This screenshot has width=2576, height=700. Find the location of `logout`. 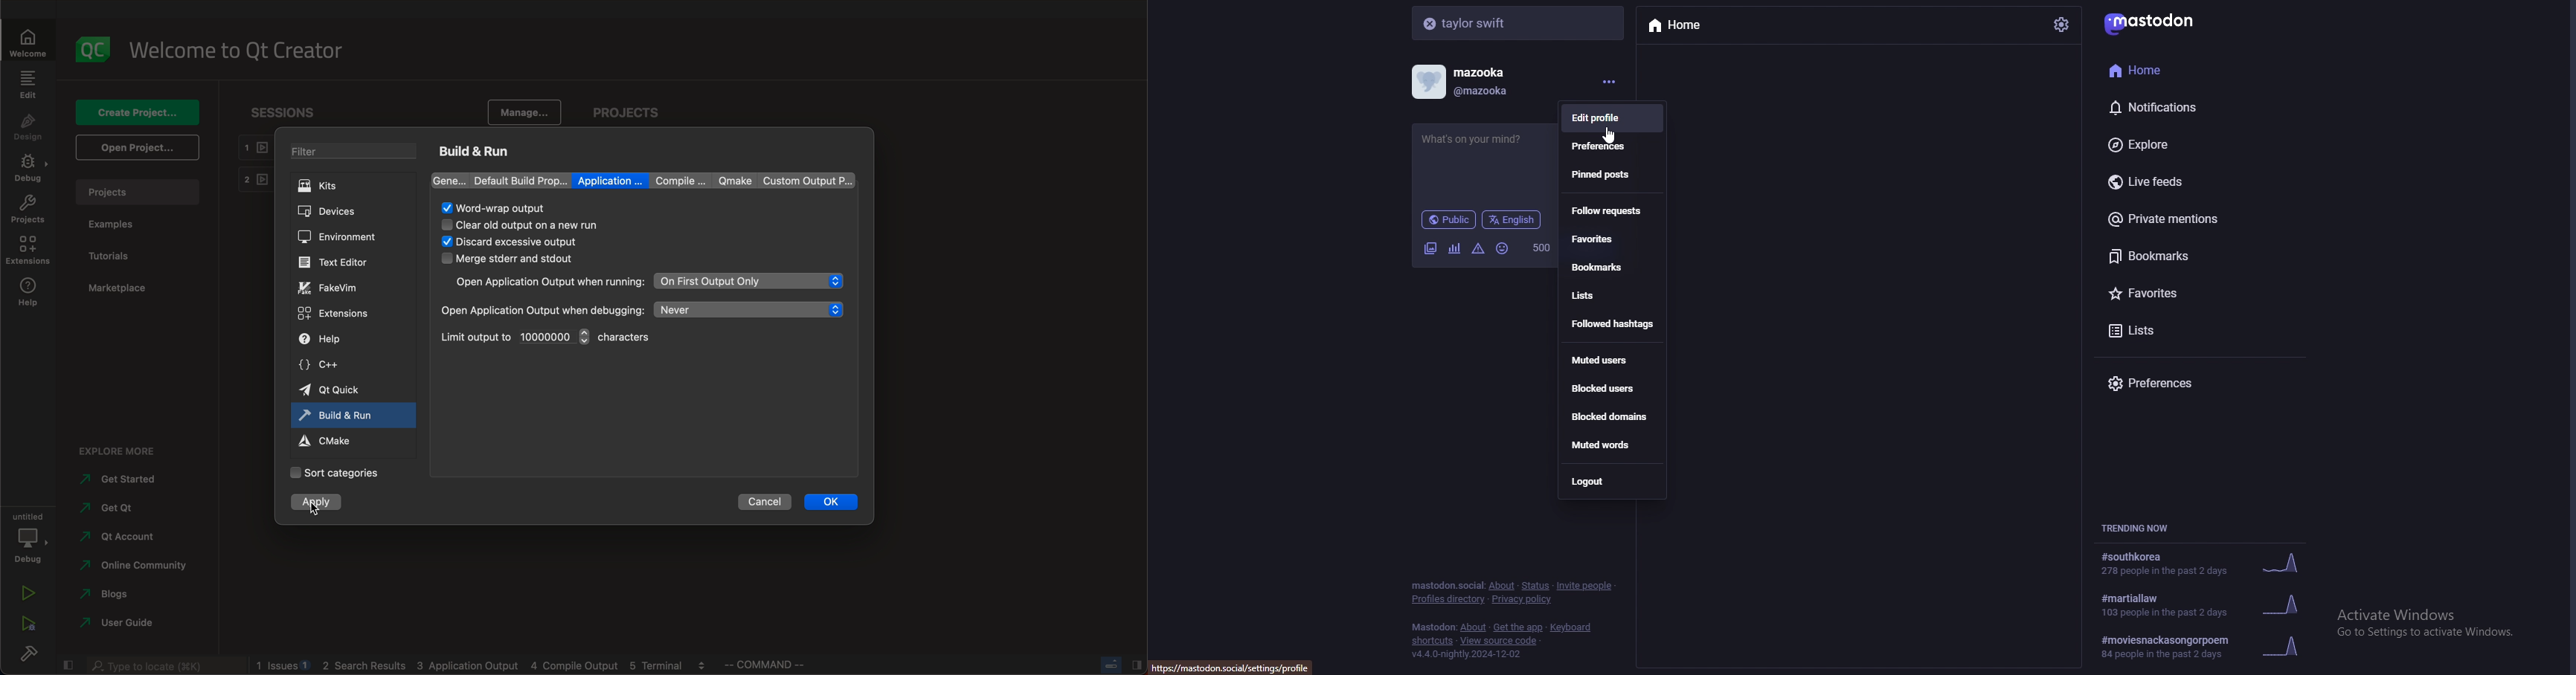

logout is located at coordinates (1612, 479).